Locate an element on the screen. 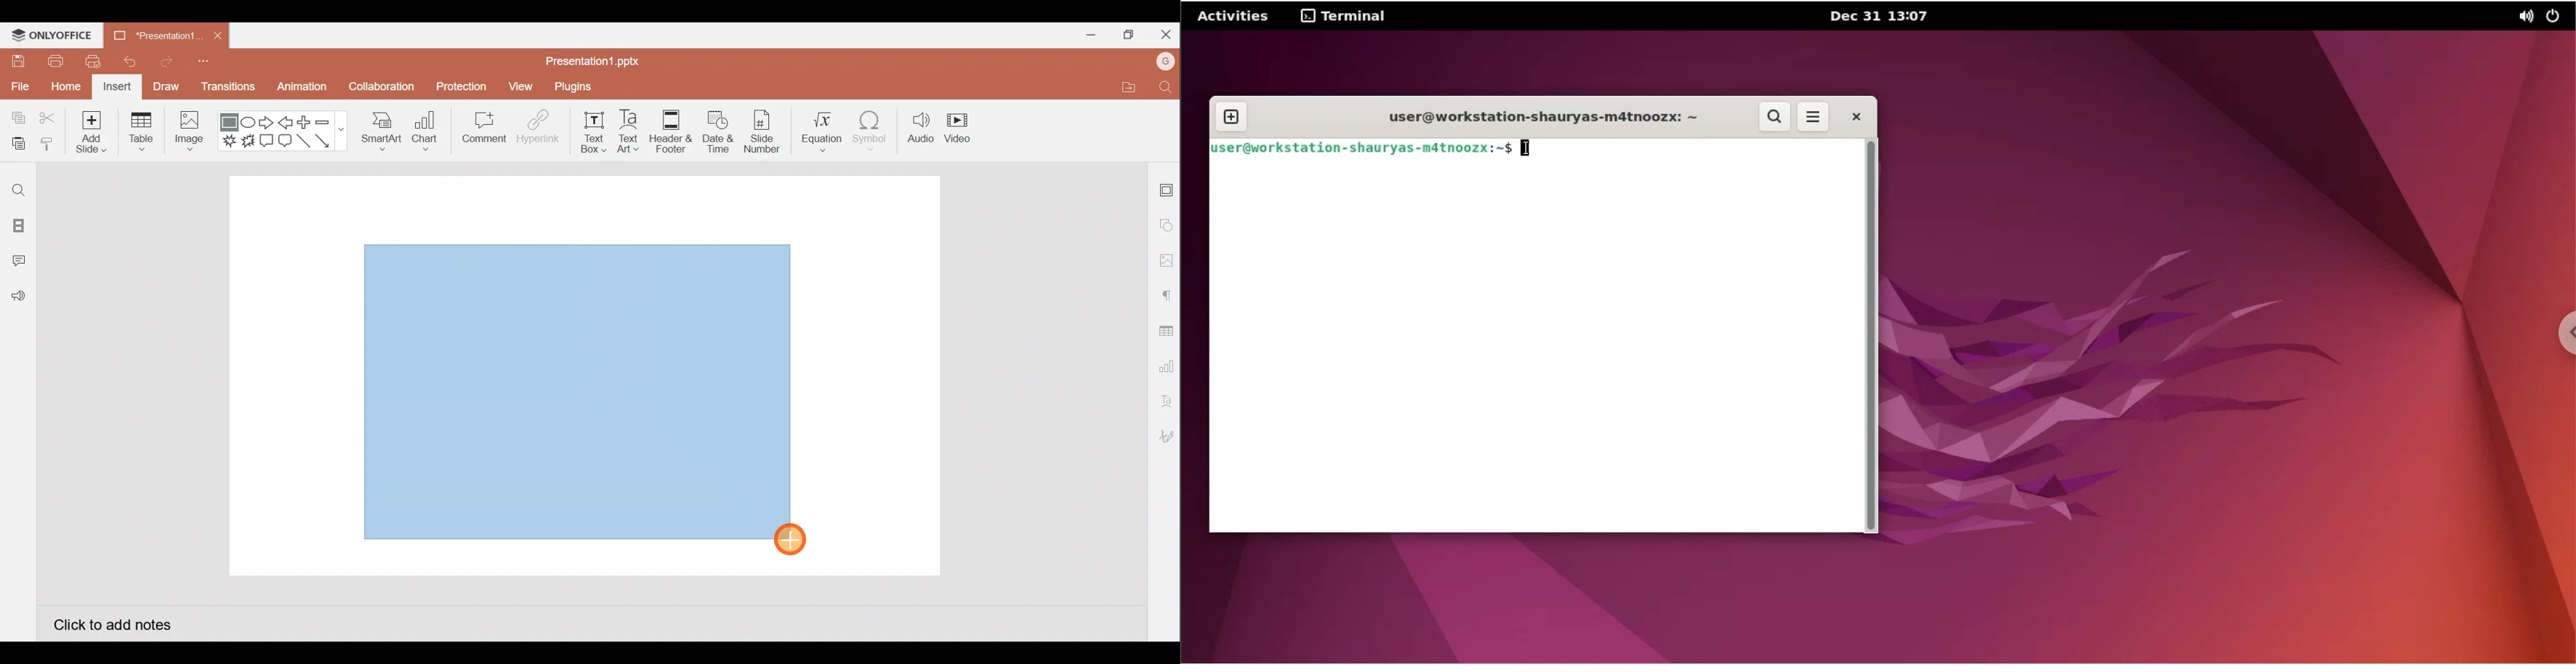 This screenshot has width=2576, height=672. Close is located at coordinates (1164, 32).